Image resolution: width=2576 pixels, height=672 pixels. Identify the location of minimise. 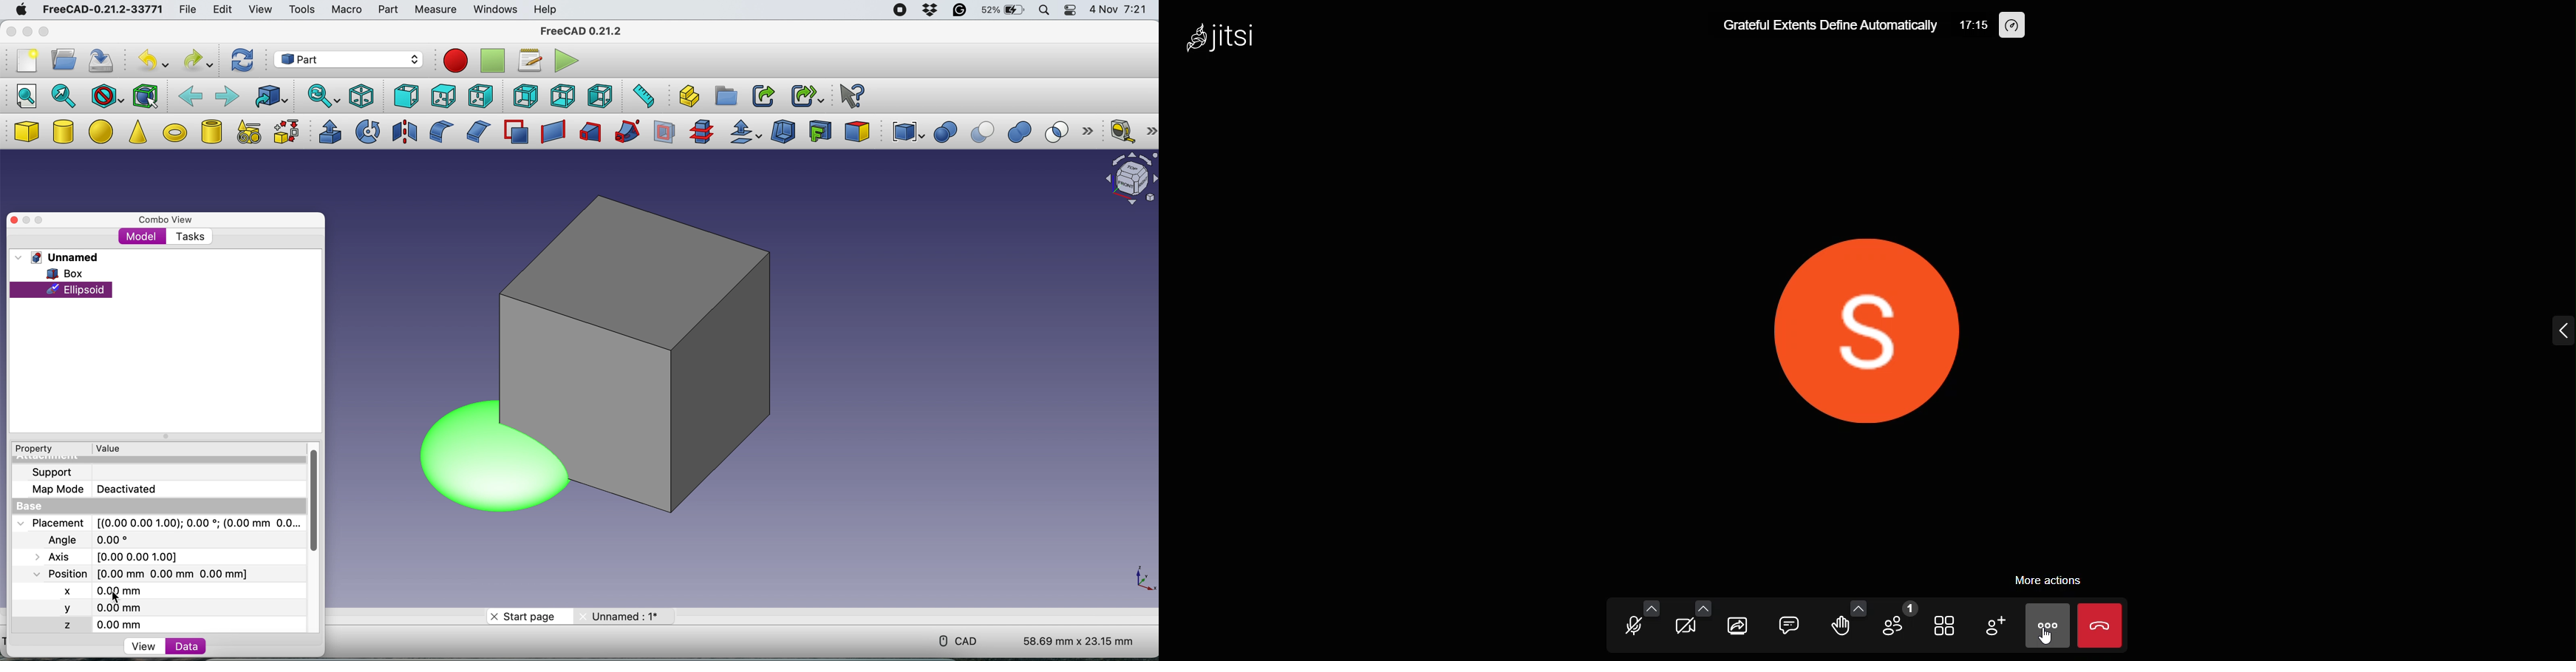
(27, 220).